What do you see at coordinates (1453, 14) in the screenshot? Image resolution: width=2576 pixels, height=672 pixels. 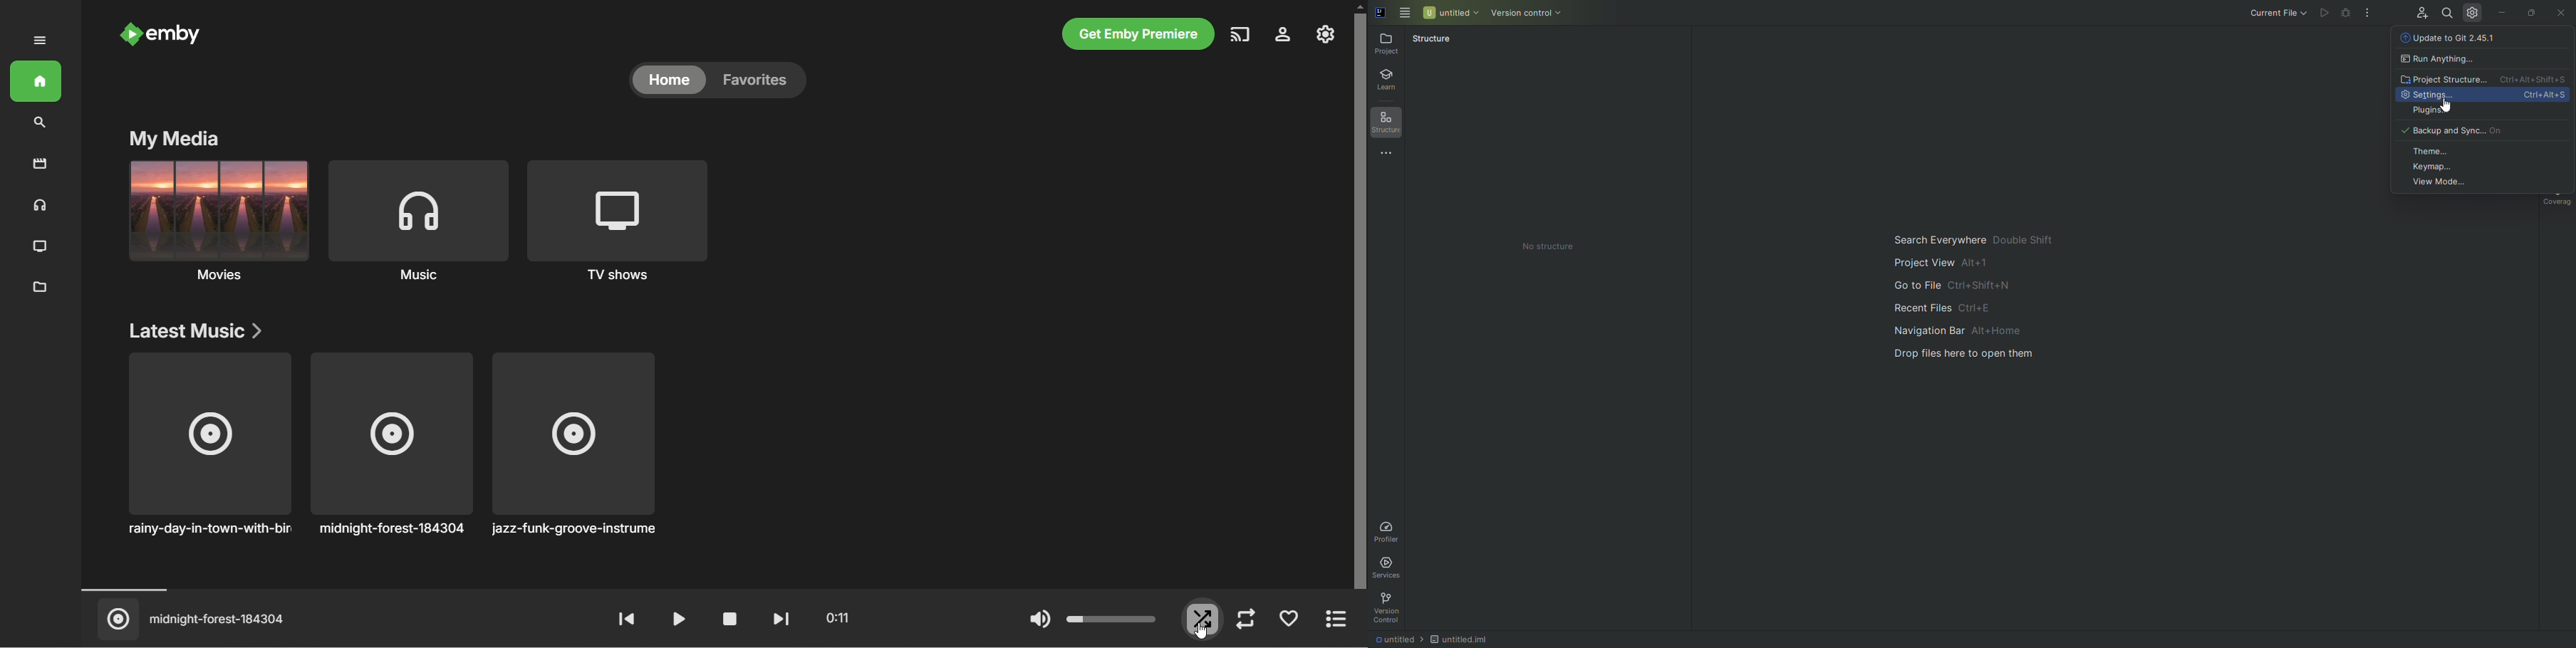 I see `Untitled` at bounding box center [1453, 14].